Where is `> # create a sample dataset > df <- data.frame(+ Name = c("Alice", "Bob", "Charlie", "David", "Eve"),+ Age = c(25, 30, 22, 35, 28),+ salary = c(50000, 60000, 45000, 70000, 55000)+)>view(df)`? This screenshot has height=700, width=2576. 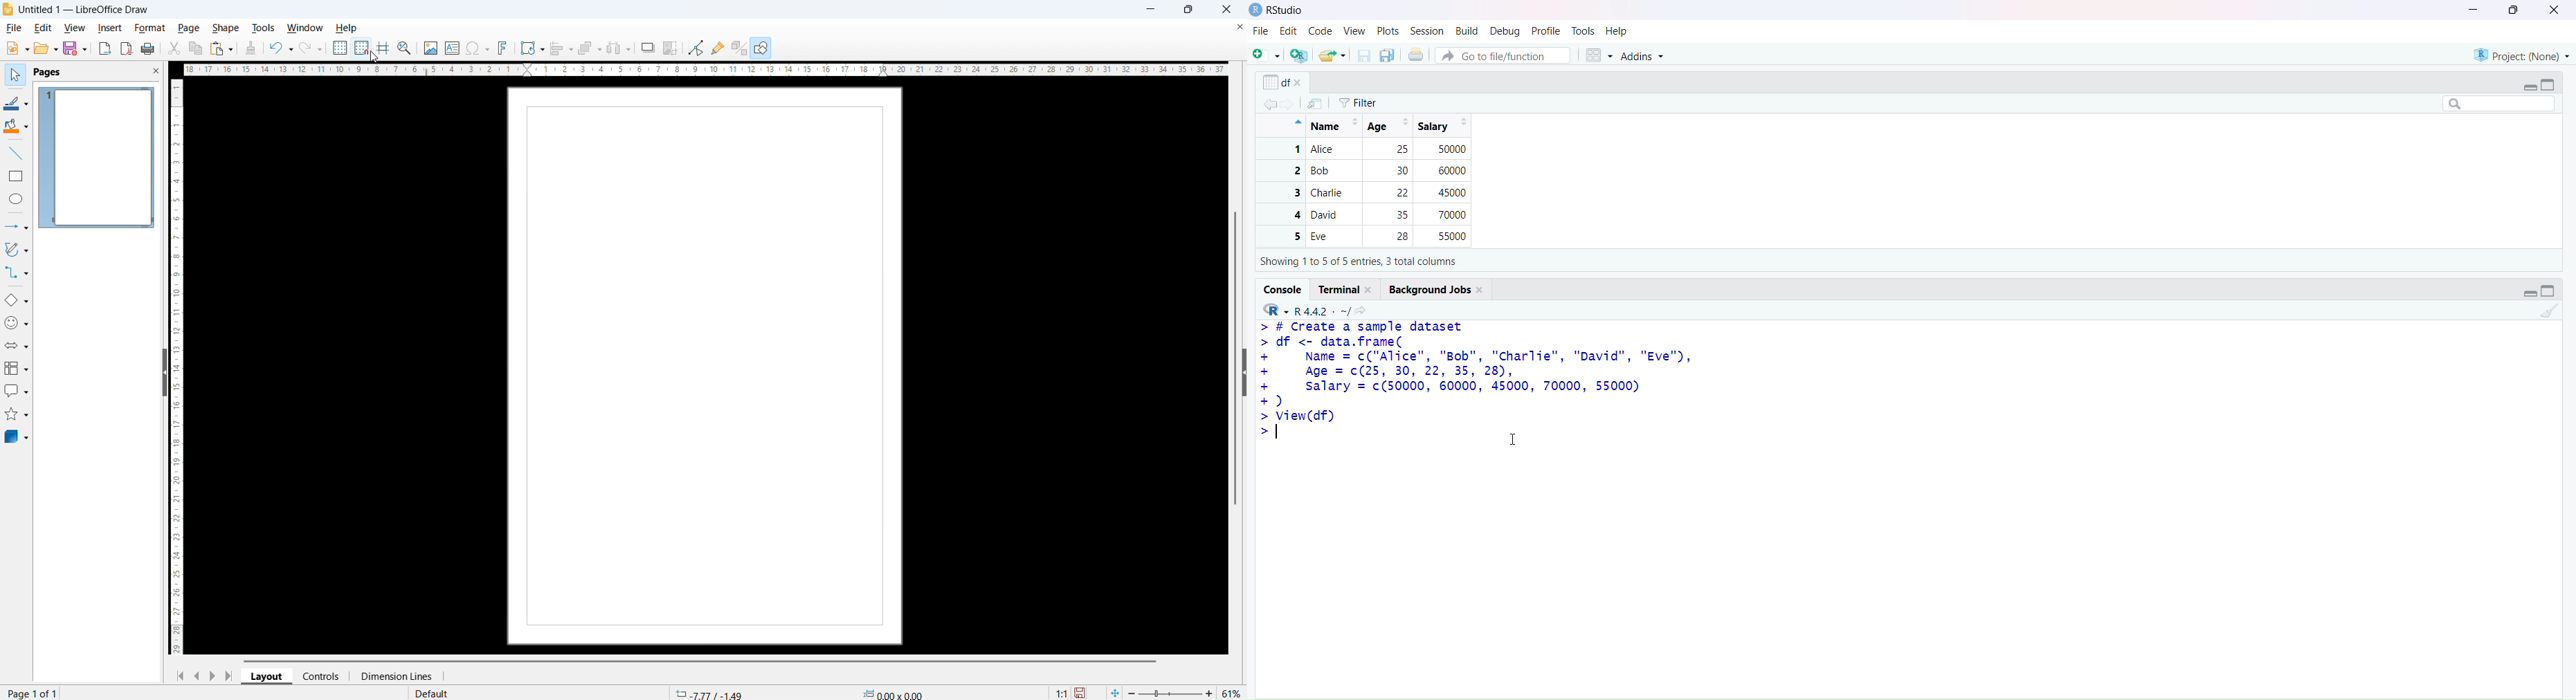
> # create a sample dataset > df <- data.frame(+ Name = c("Alice", "Bob", "Charlie", "David", "Eve"),+ Age = c(25, 30, 22, 35, 28),+ salary = c(50000, 60000, 45000, 70000, 55000)+)>view(df) is located at coordinates (1487, 378).